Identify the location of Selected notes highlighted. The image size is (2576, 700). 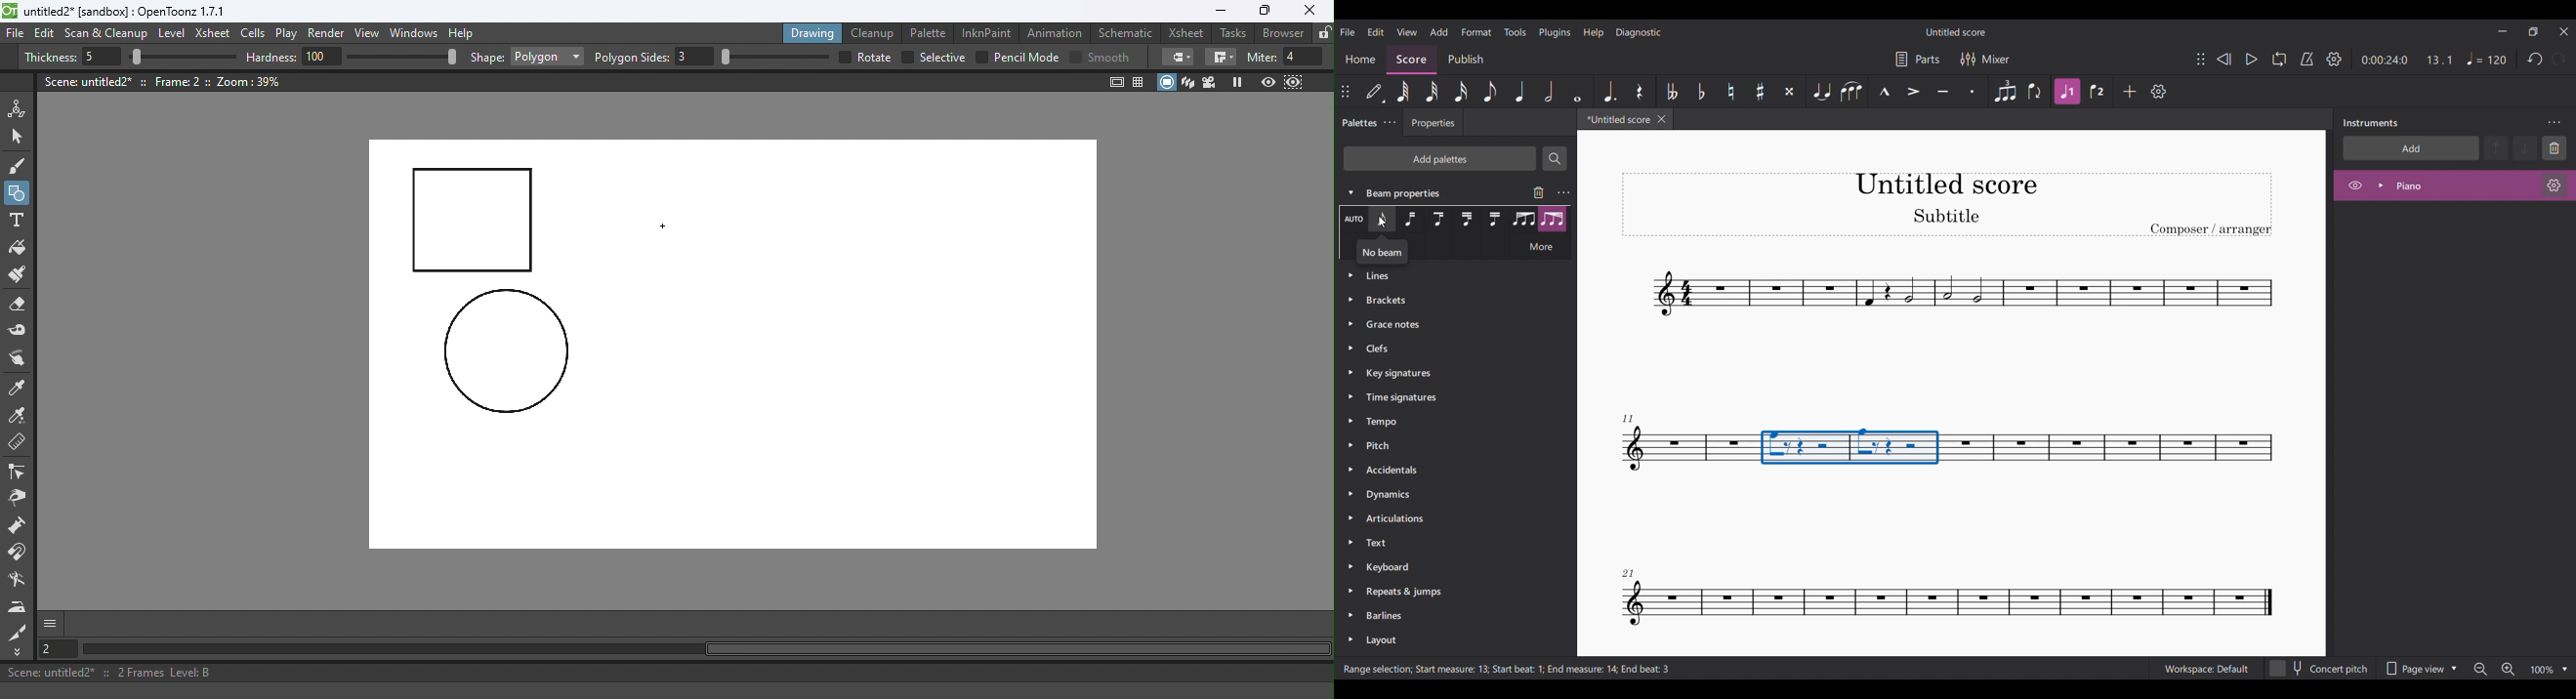
(1851, 447).